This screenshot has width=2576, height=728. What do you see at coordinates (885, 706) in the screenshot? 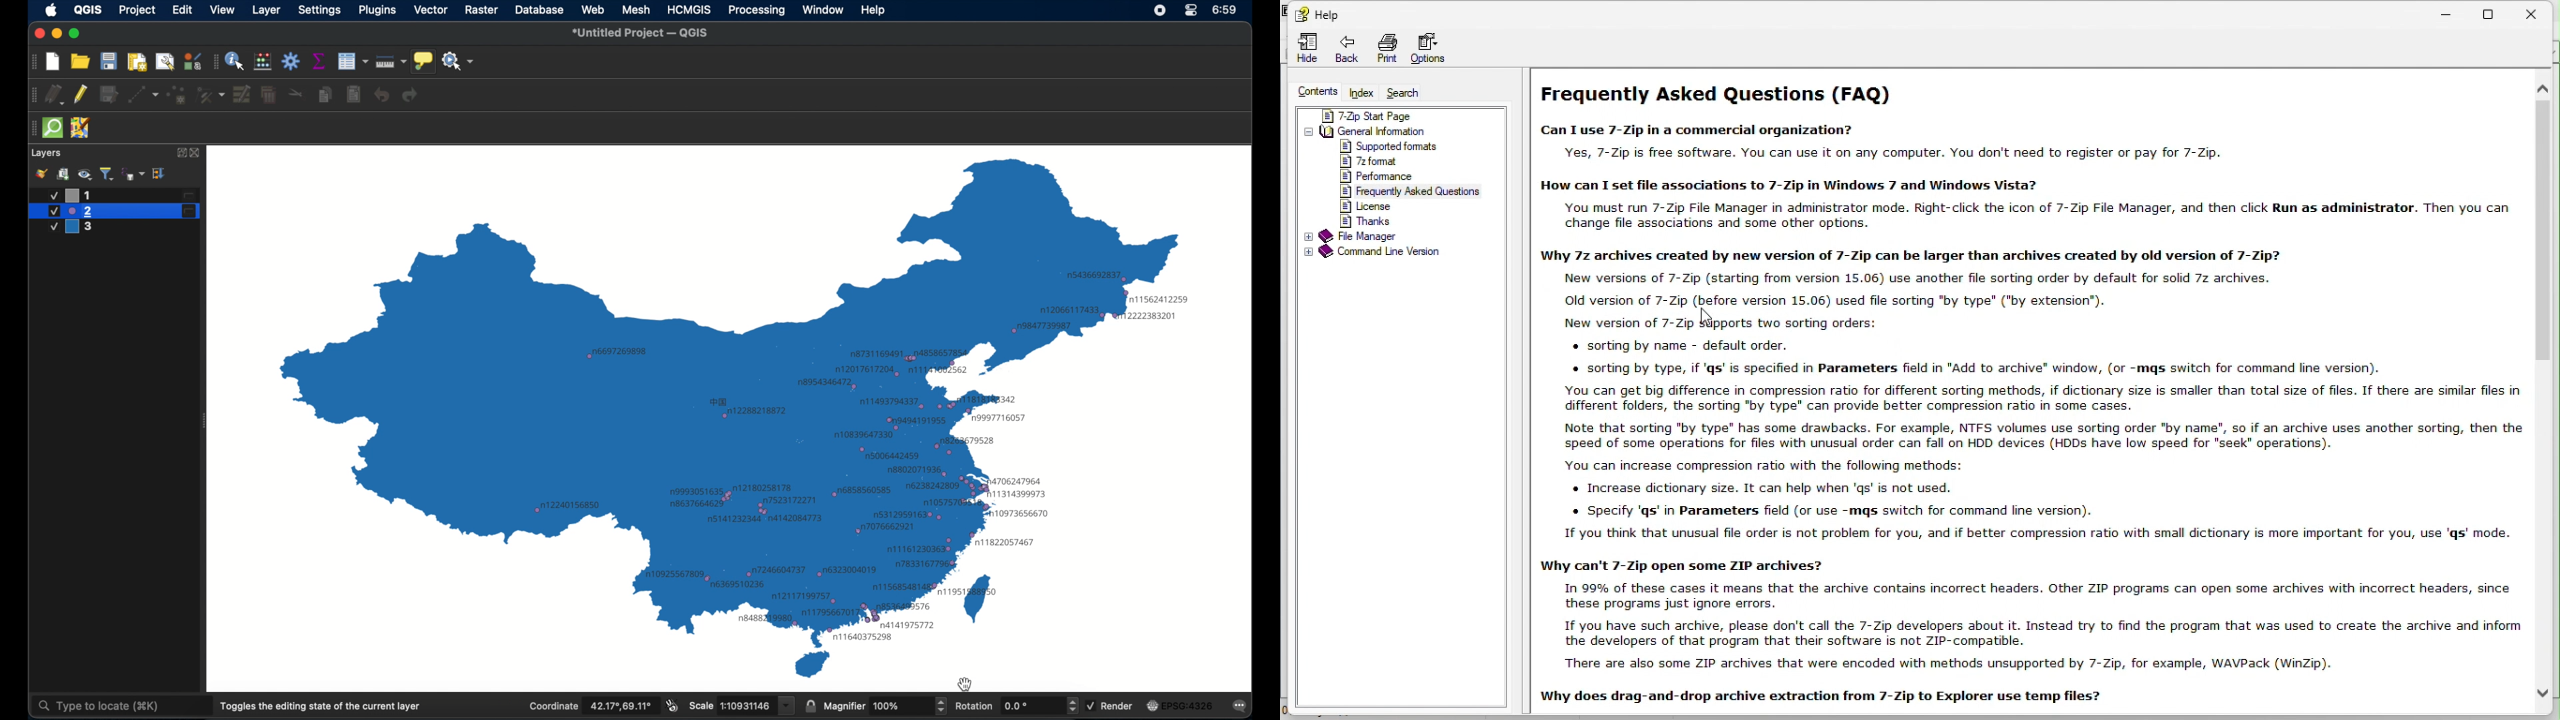
I see `magnifier` at bounding box center [885, 706].